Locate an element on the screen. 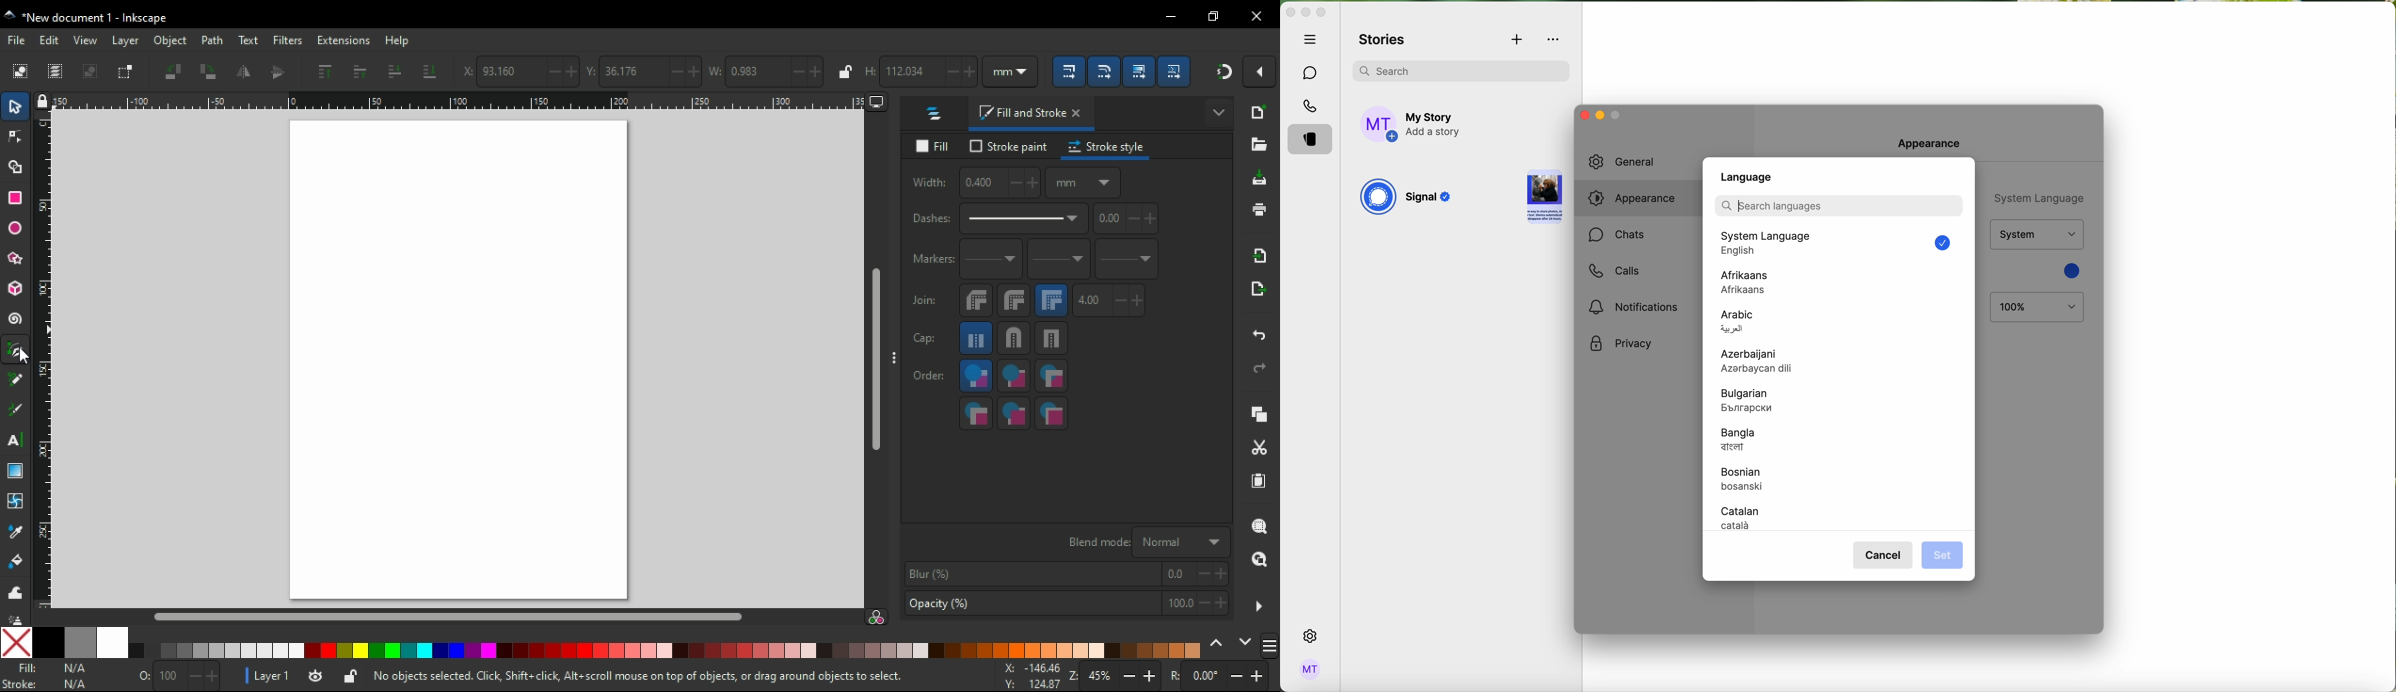  Ruler is located at coordinates (451, 103).